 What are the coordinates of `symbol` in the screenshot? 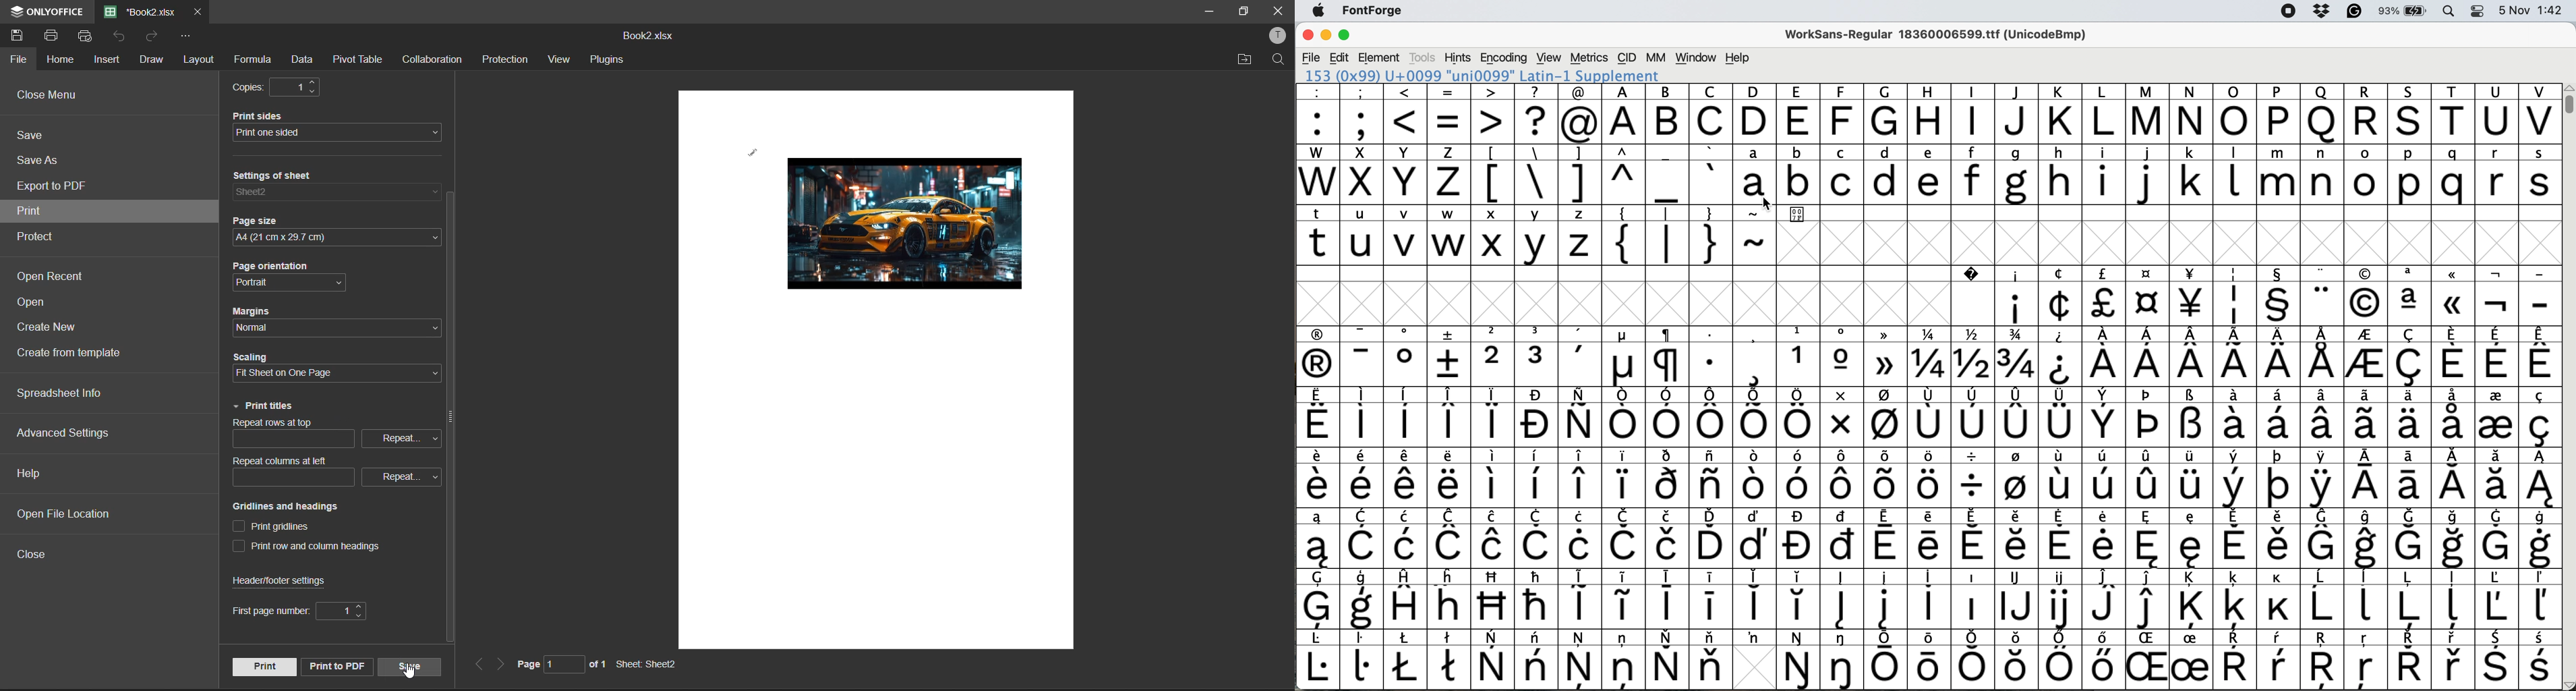 It's located at (1406, 356).